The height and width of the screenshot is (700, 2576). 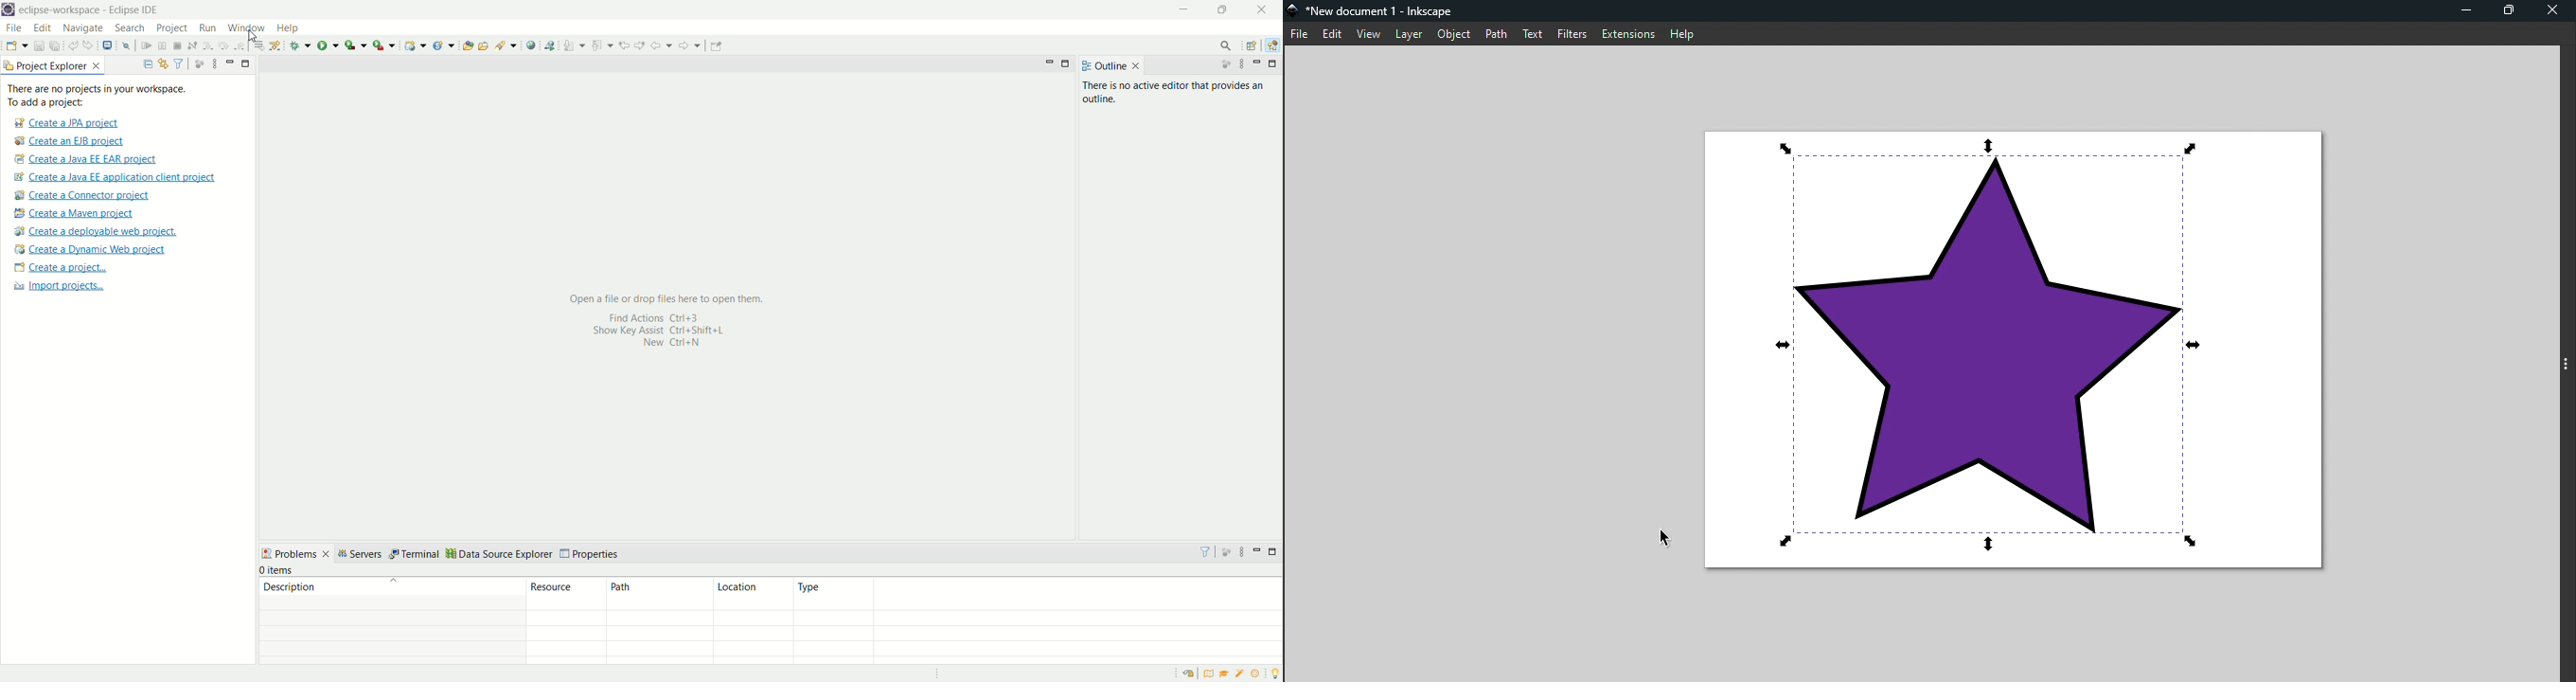 I want to click on view menu, so click(x=1241, y=64).